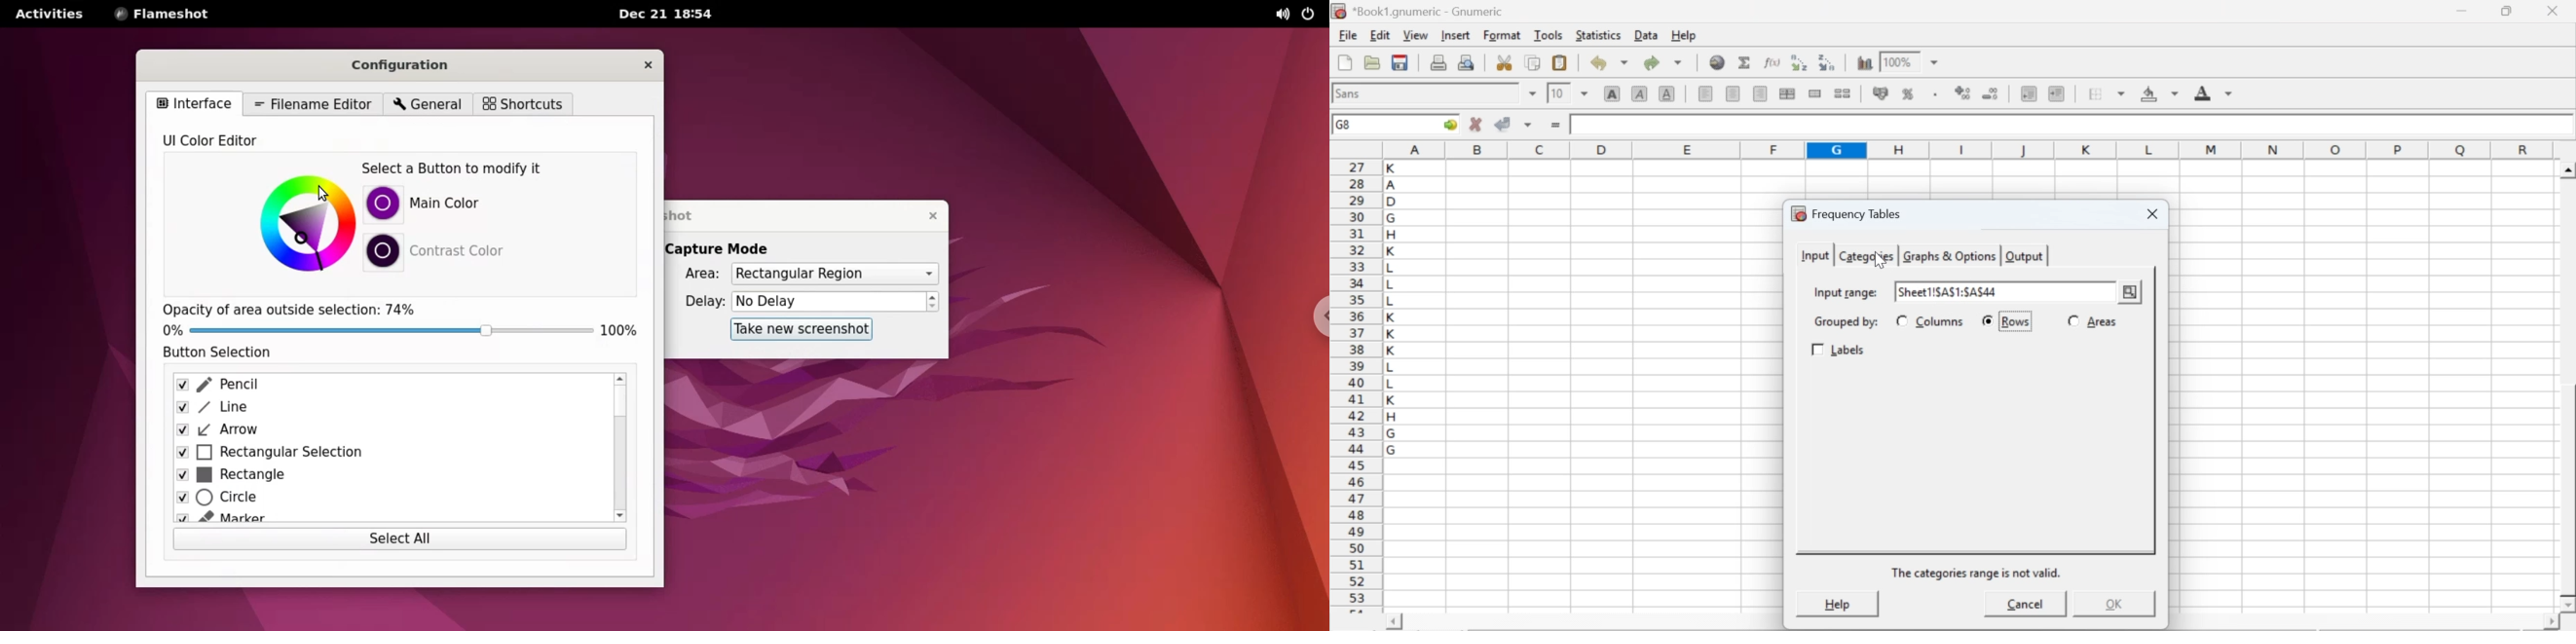 This screenshot has width=2576, height=644. Describe the element at coordinates (1415, 34) in the screenshot. I see `view` at that location.